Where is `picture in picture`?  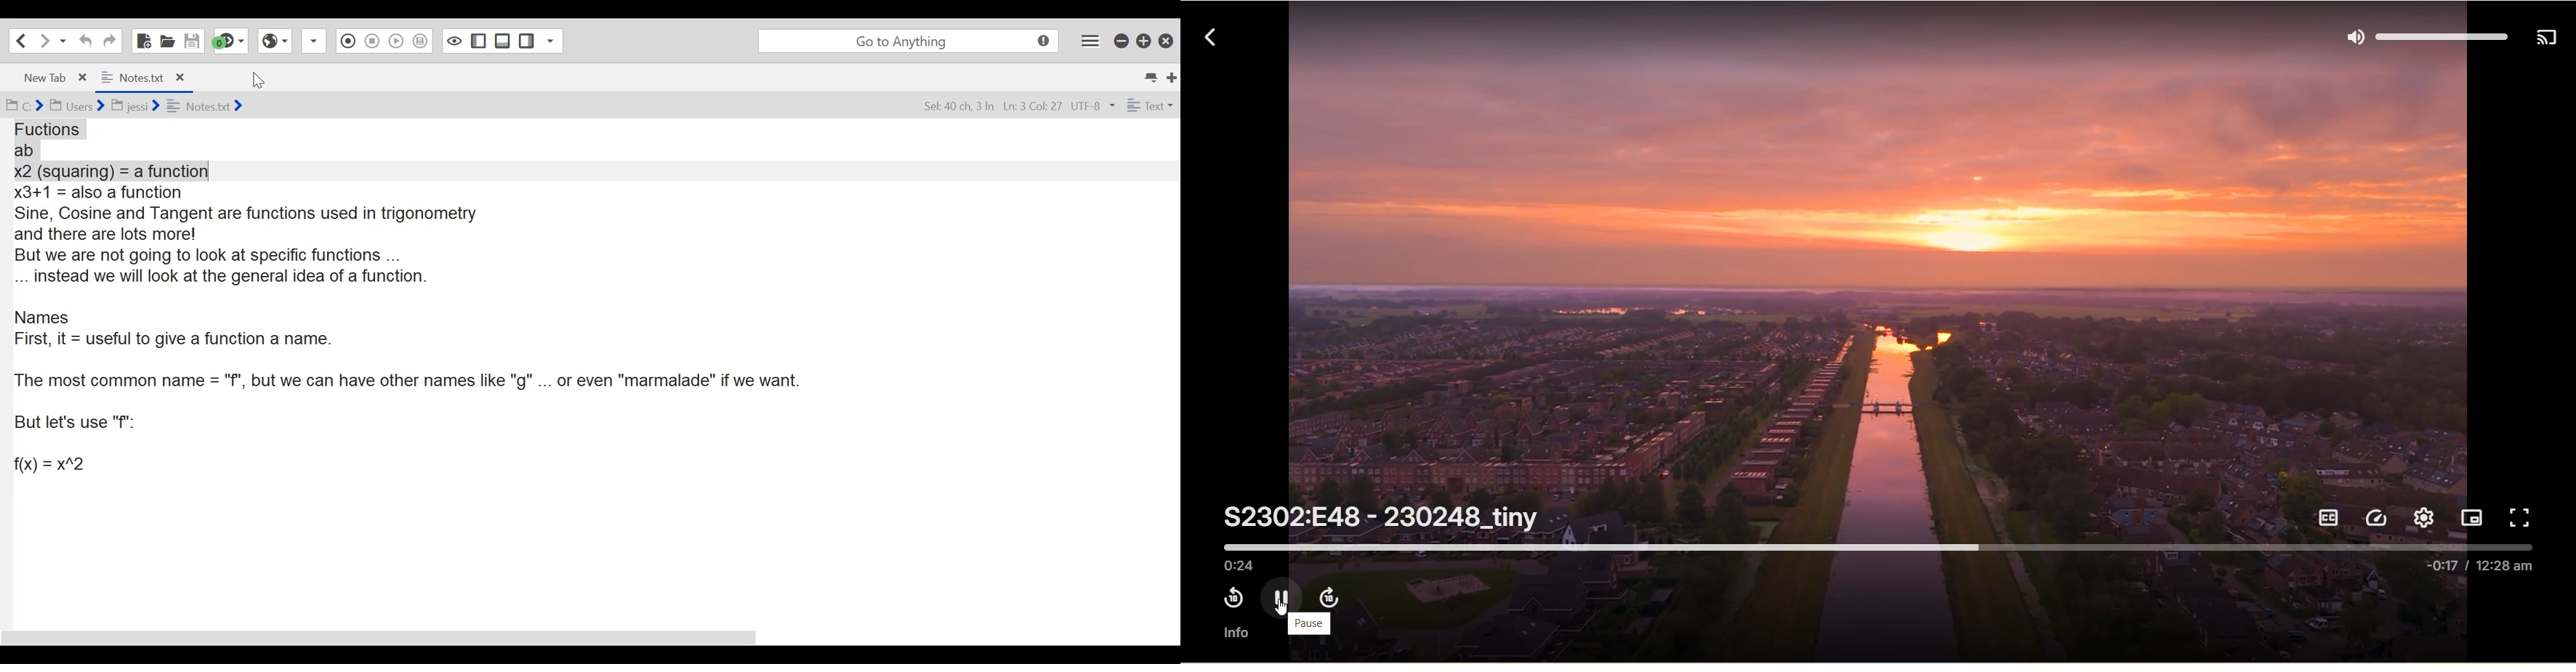
picture in picture is located at coordinates (2473, 517).